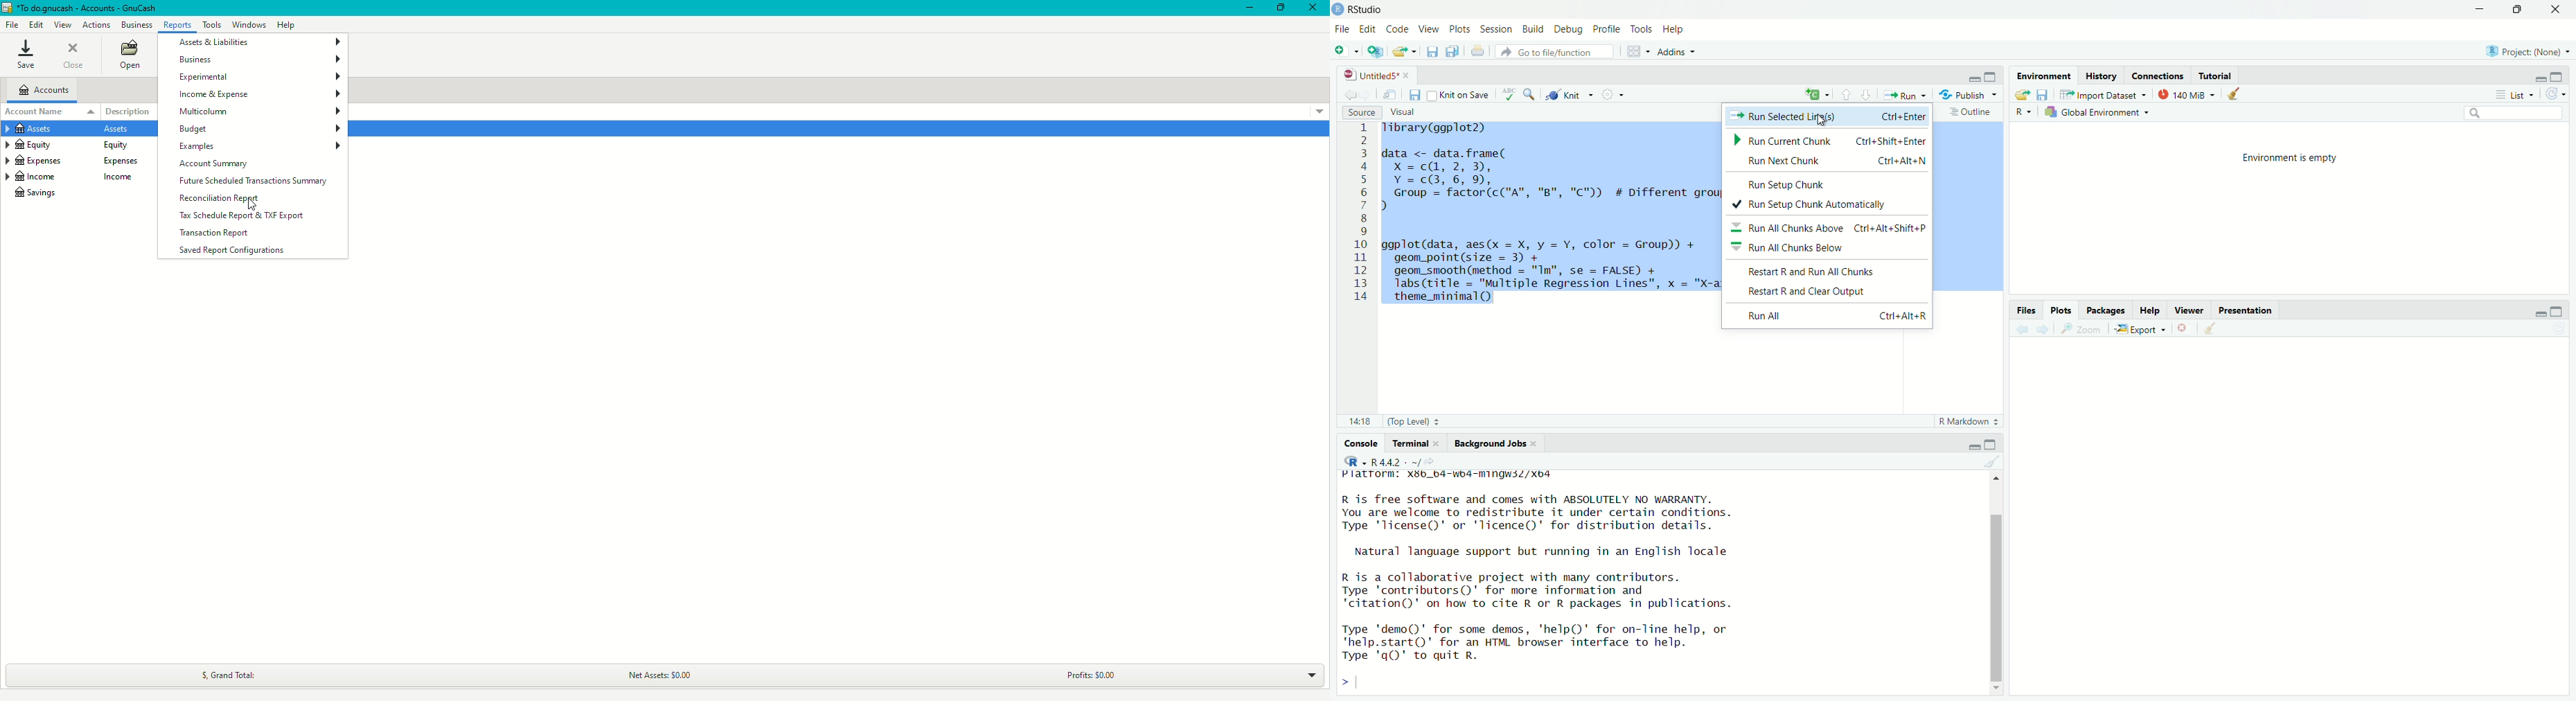 The height and width of the screenshot is (728, 2576). Describe the element at coordinates (234, 251) in the screenshot. I see `Saved Report Configurations` at that location.